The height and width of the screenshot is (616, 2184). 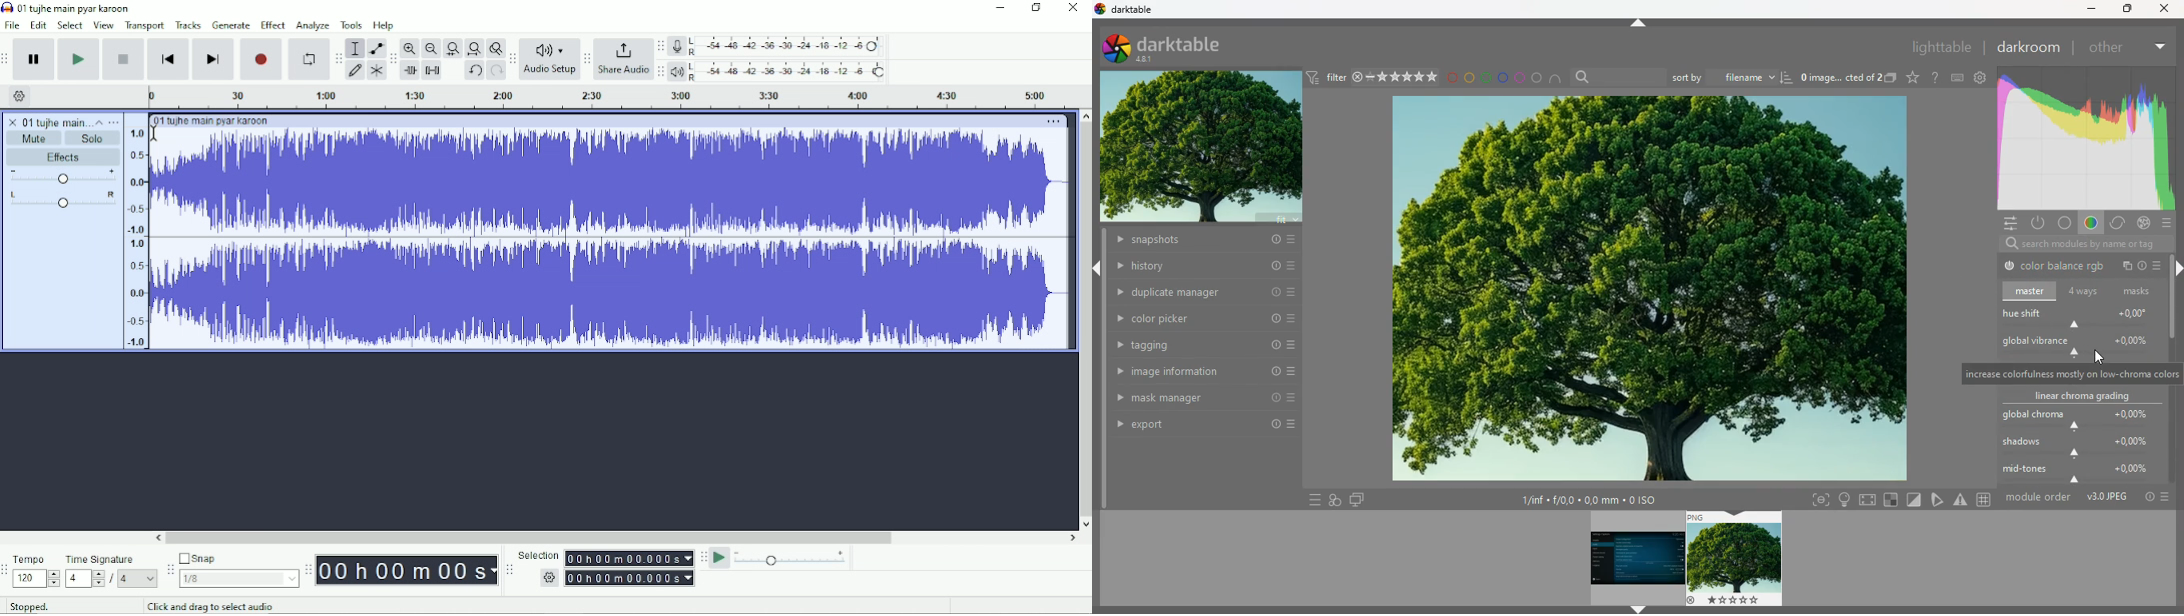 I want to click on Trim audio outside selection, so click(x=412, y=71).